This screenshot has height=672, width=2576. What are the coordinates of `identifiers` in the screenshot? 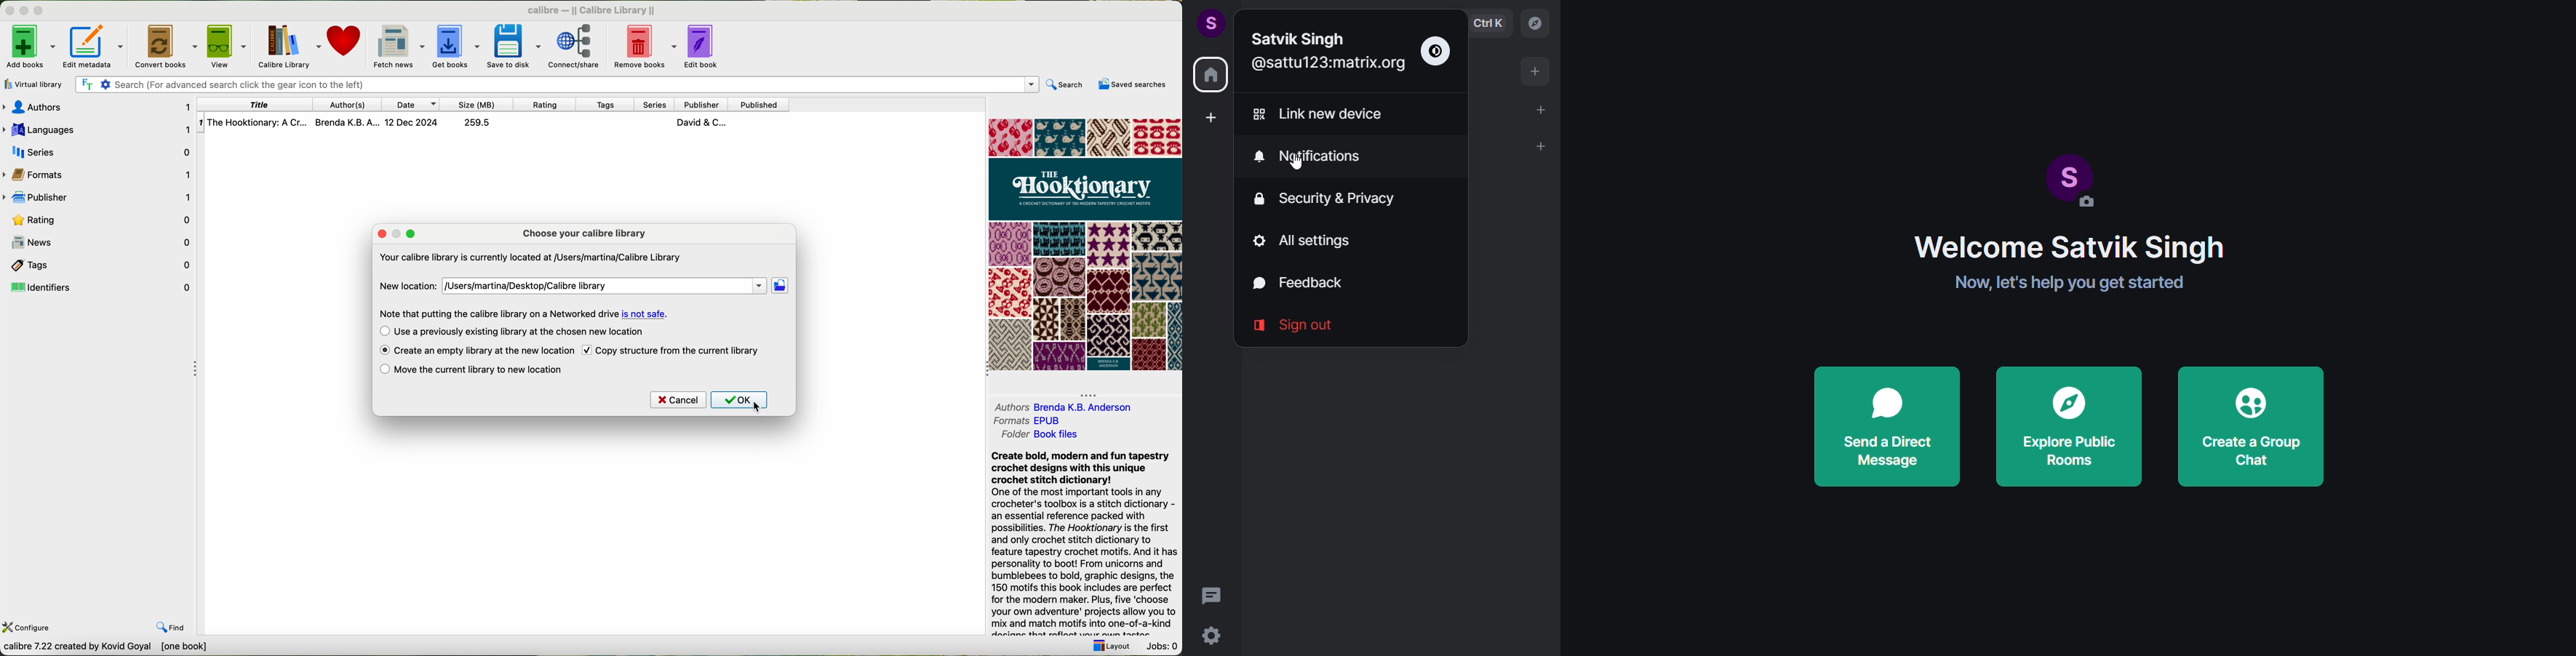 It's located at (98, 289).